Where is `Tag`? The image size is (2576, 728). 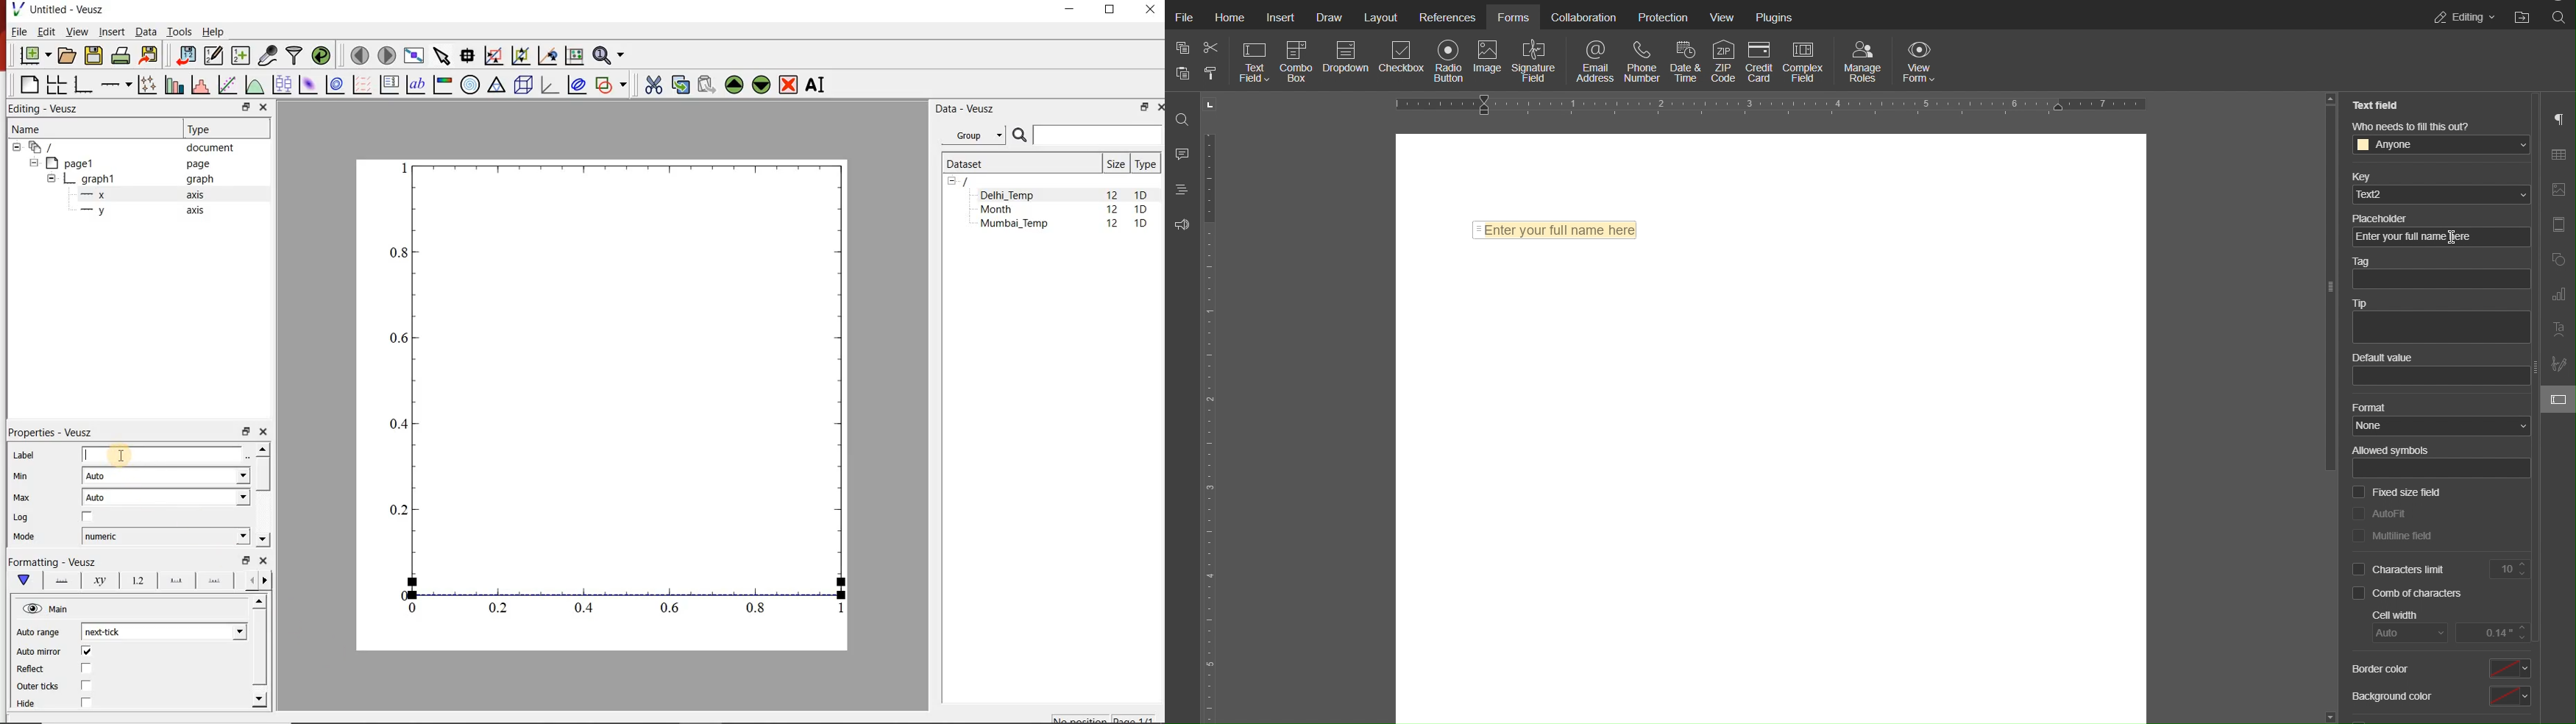 Tag is located at coordinates (2439, 274).